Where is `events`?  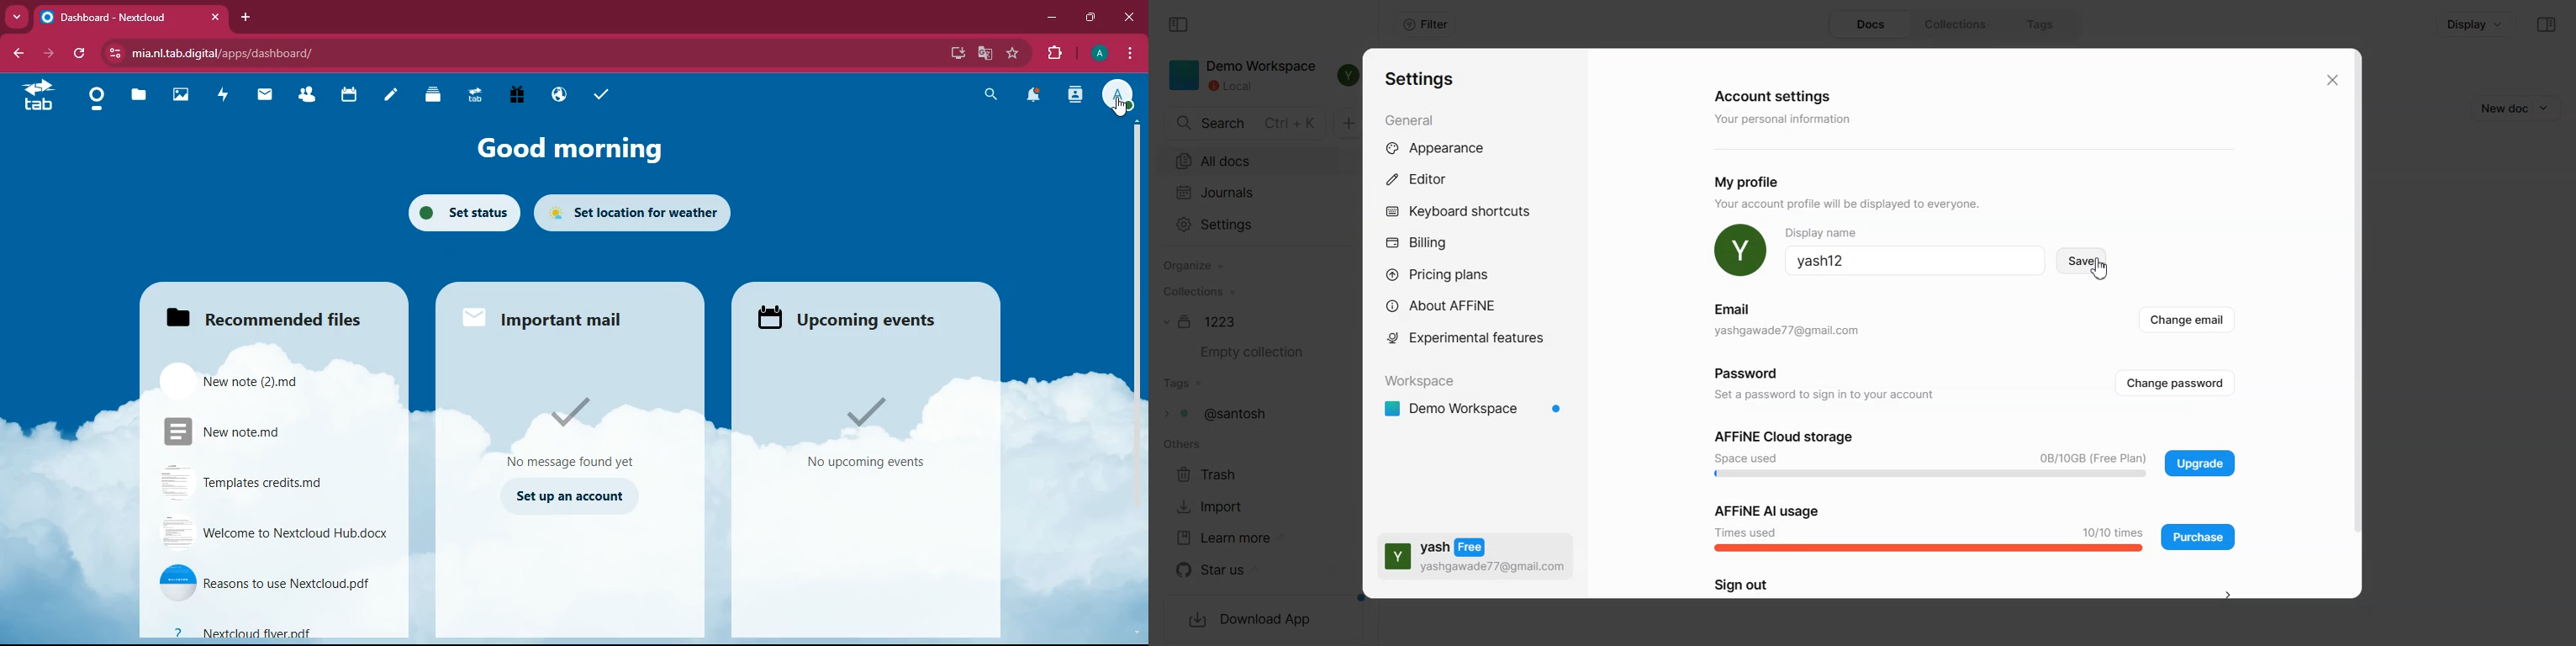
events is located at coordinates (853, 315).